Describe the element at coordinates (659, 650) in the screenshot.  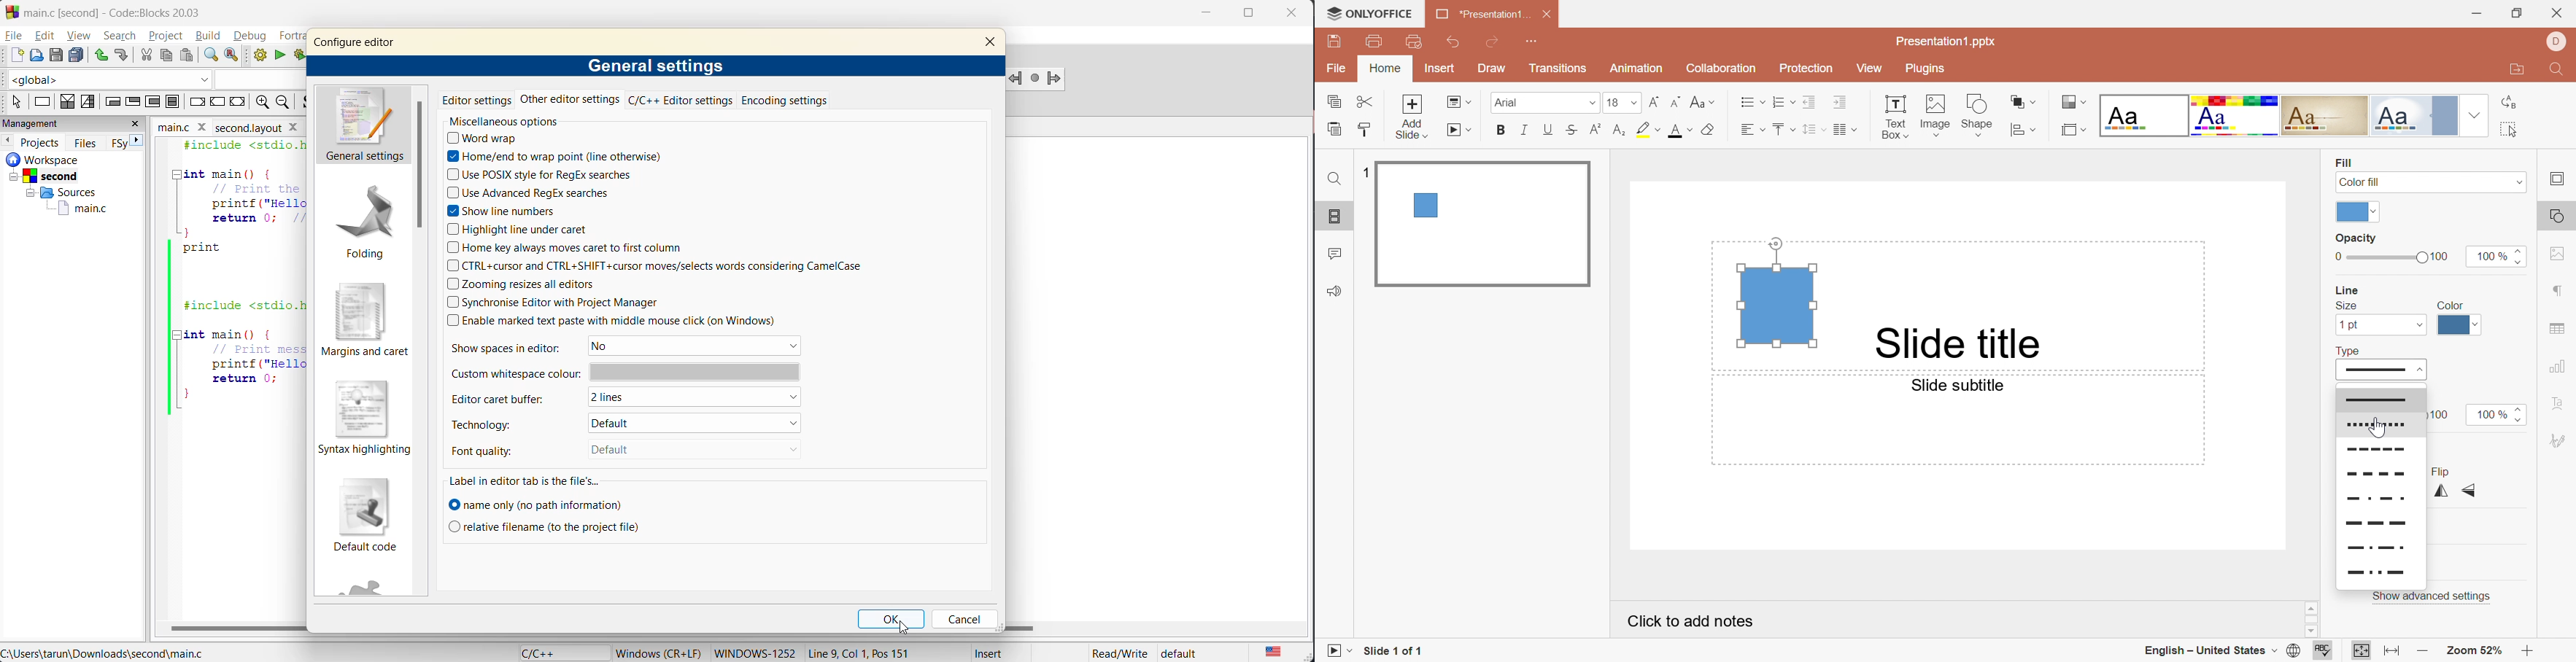
I see `metadata` at that location.